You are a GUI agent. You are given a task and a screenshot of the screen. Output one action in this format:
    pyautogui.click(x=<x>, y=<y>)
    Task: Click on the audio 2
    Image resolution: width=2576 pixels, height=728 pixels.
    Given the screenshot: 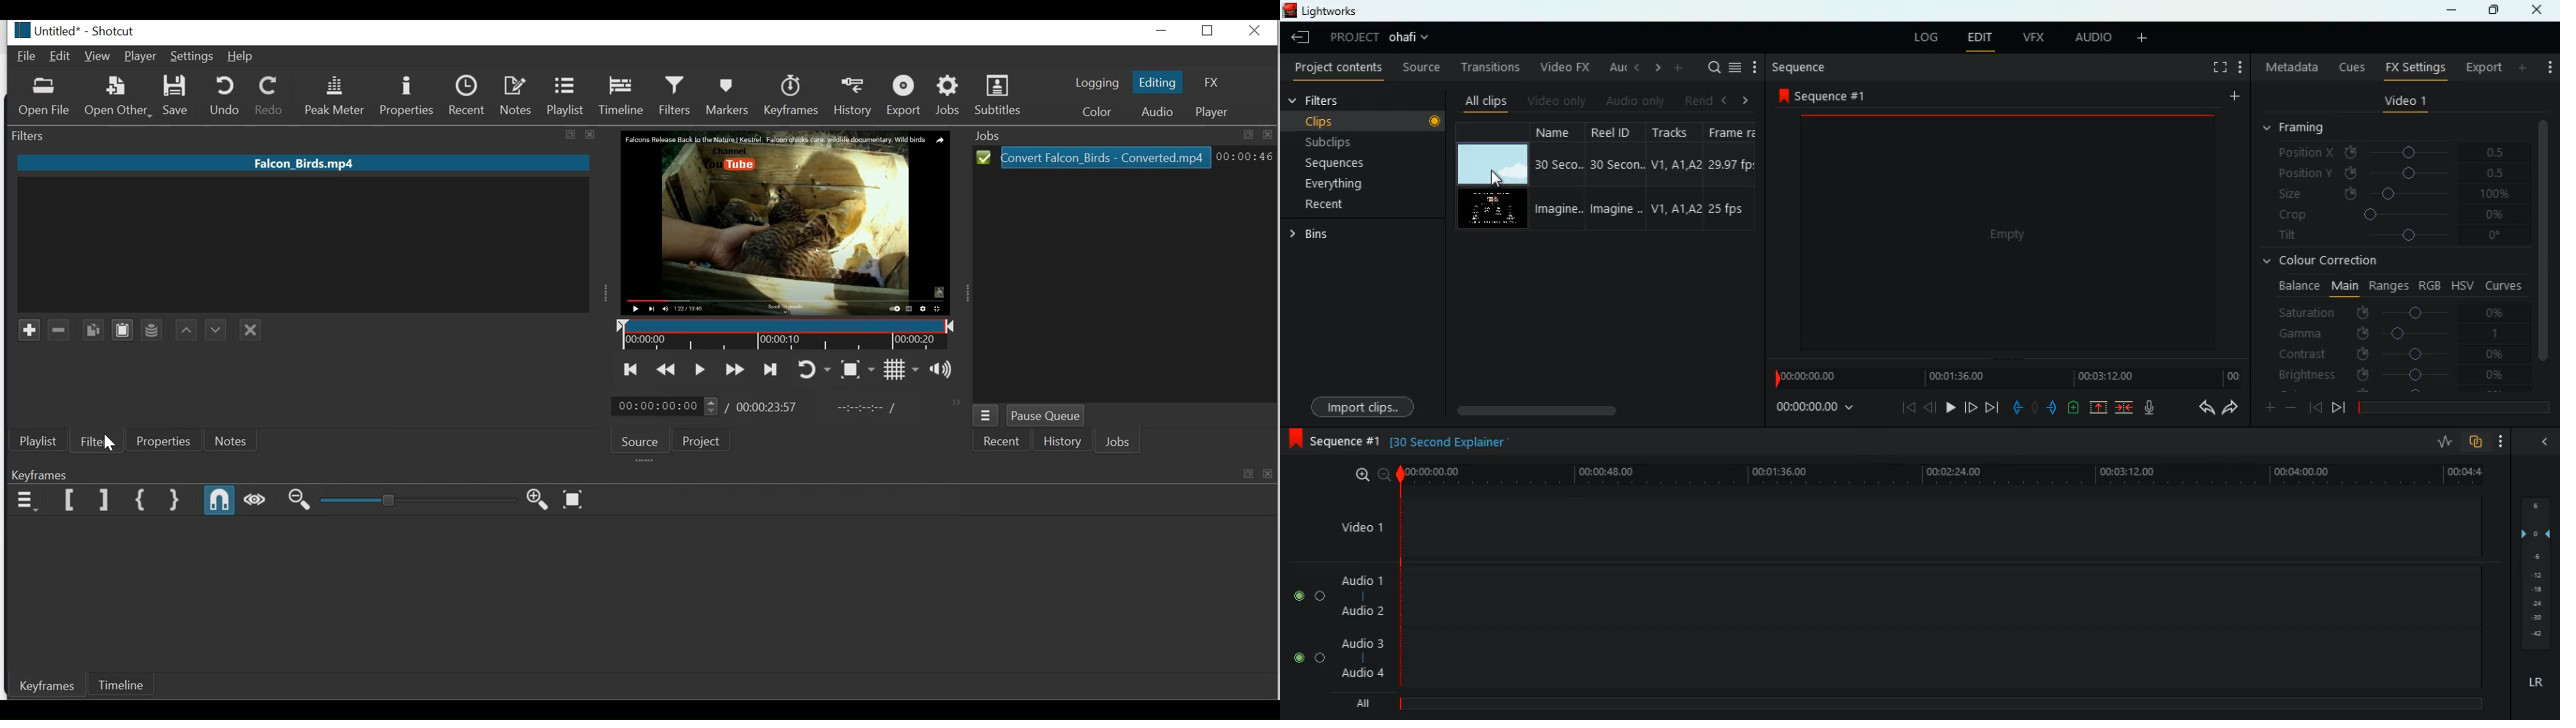 What is the action you would take?
    pyautogui.click(x=1361, y=610)
    